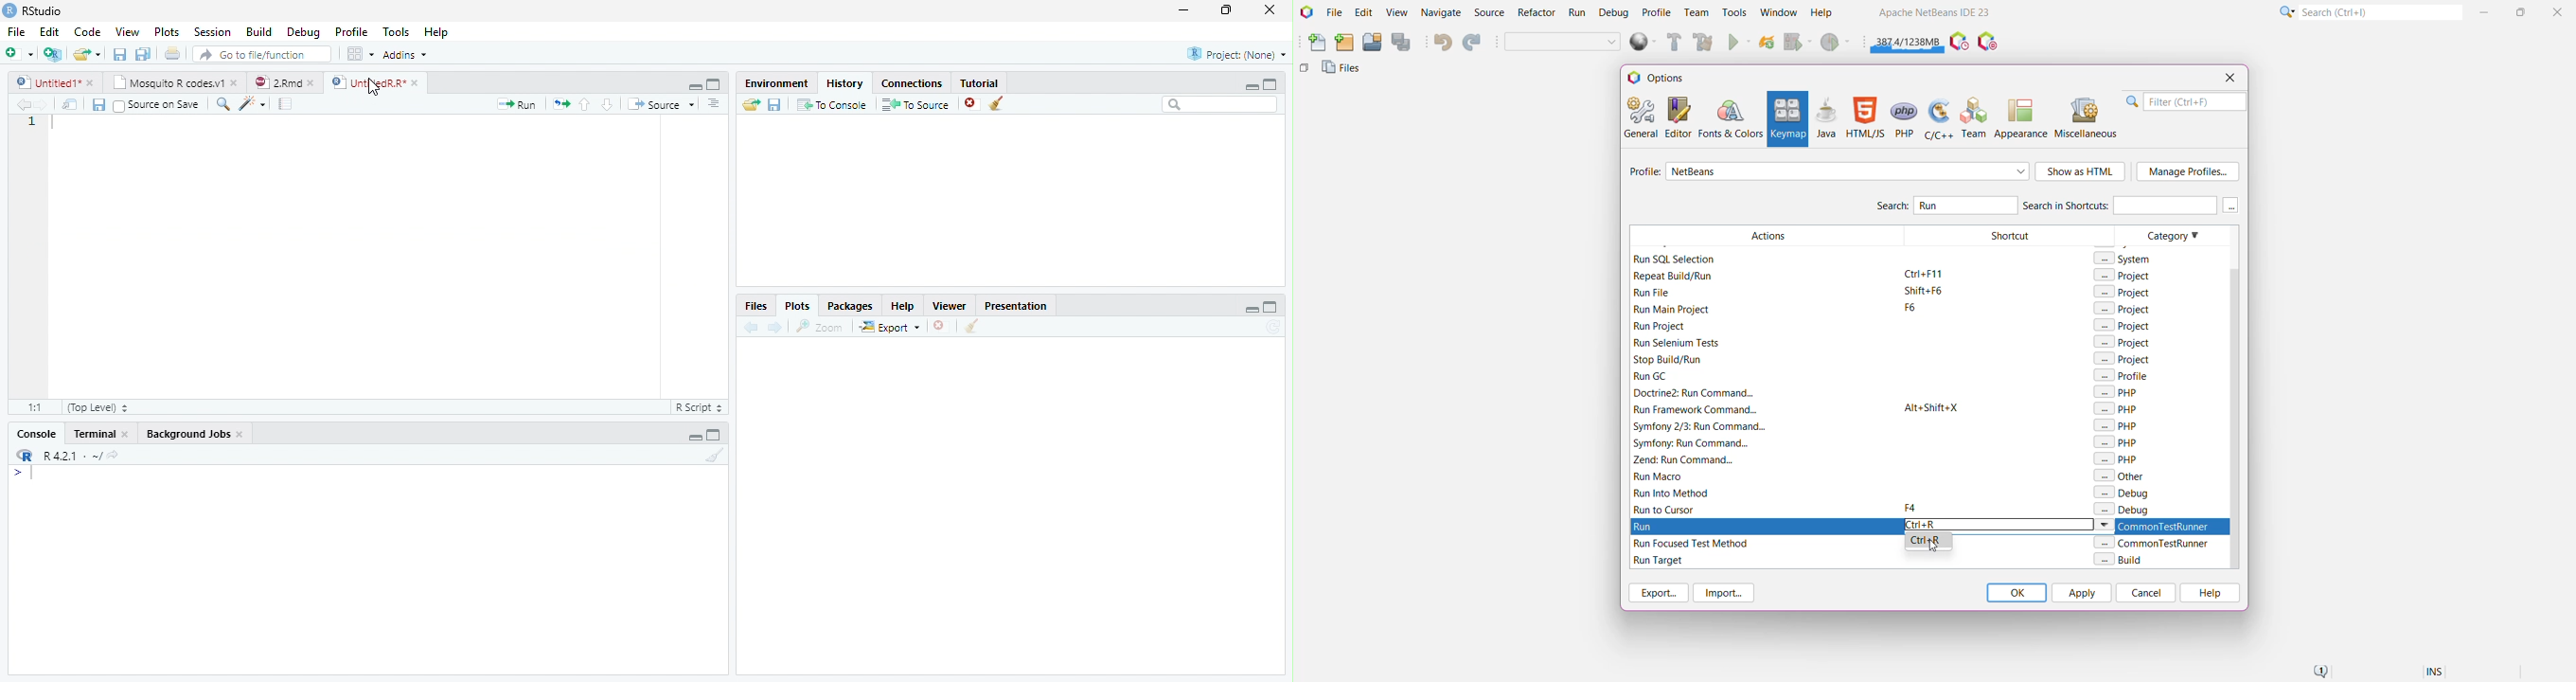 The width and height of the screenshot is (2576, 700). I want to click on Show document outline, so click(713, 102).